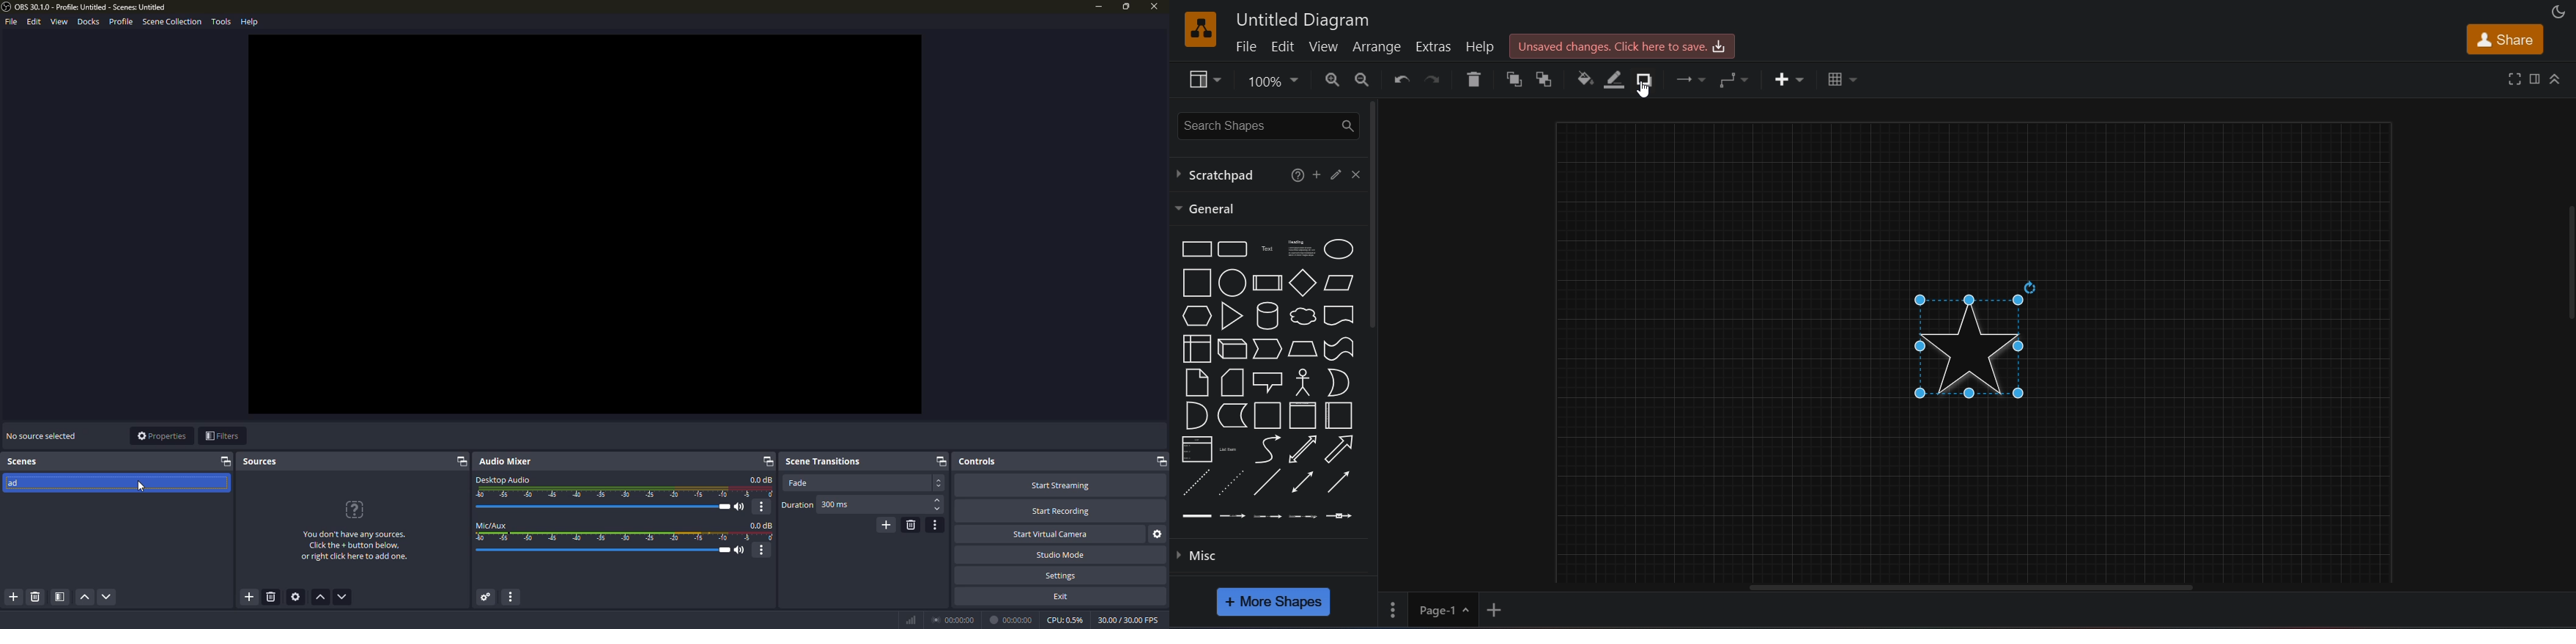  Describe the element at coordinates (1267, 283) in the screenshot. I see `process` at that location.